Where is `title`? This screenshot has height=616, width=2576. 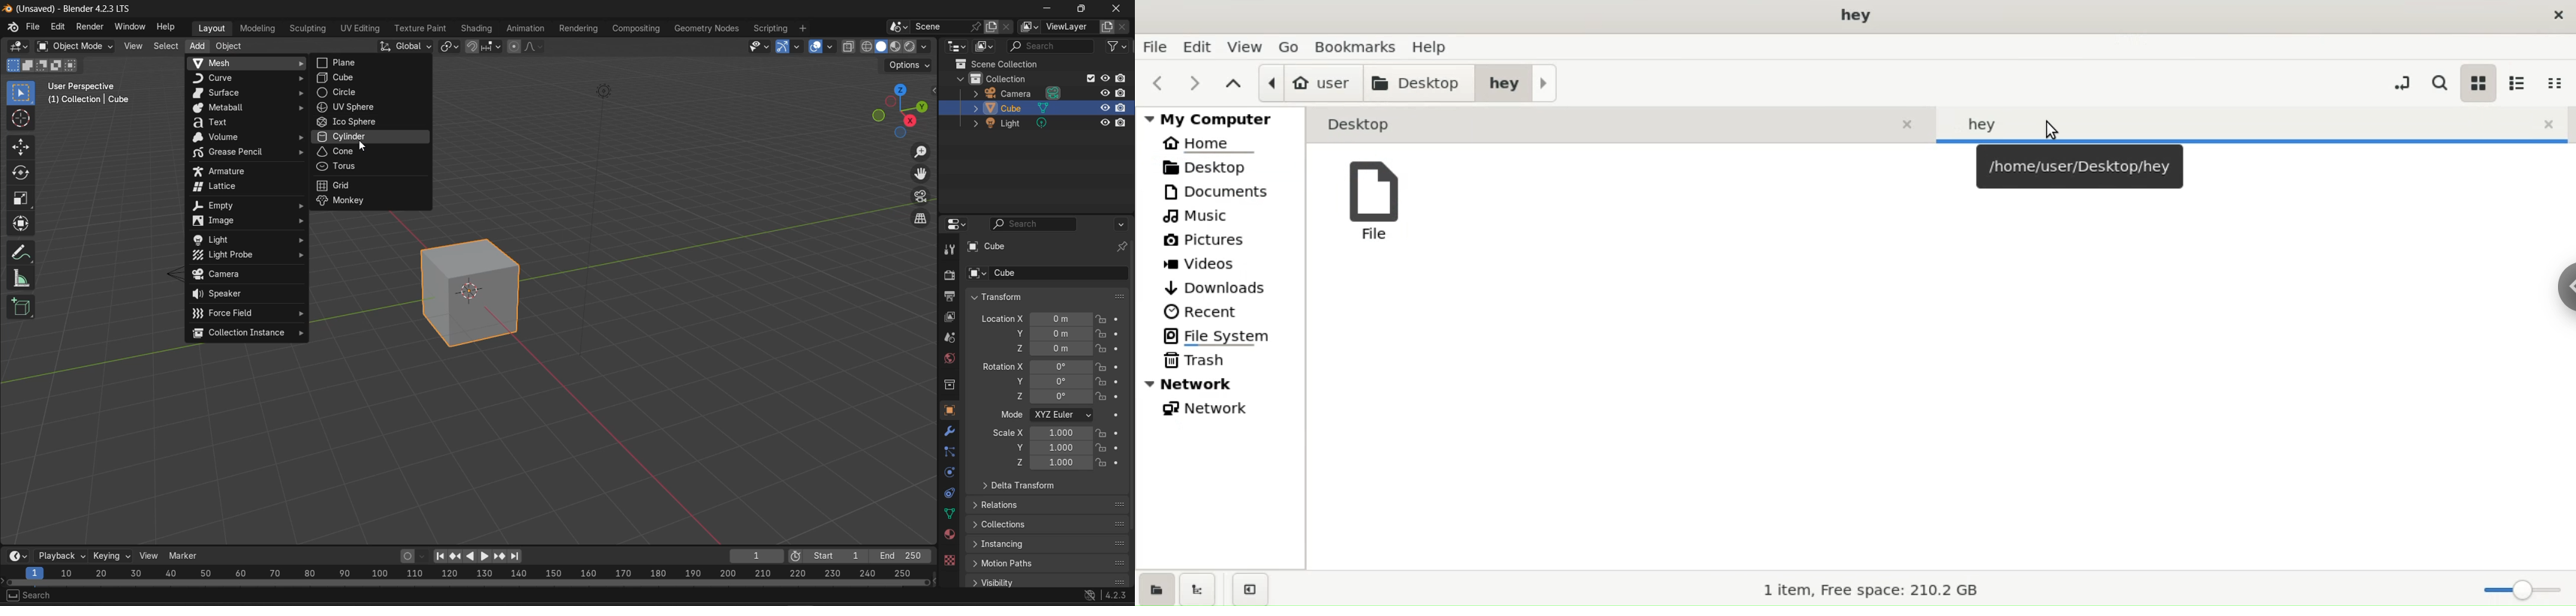 title is located at coordinates (1854, 16).